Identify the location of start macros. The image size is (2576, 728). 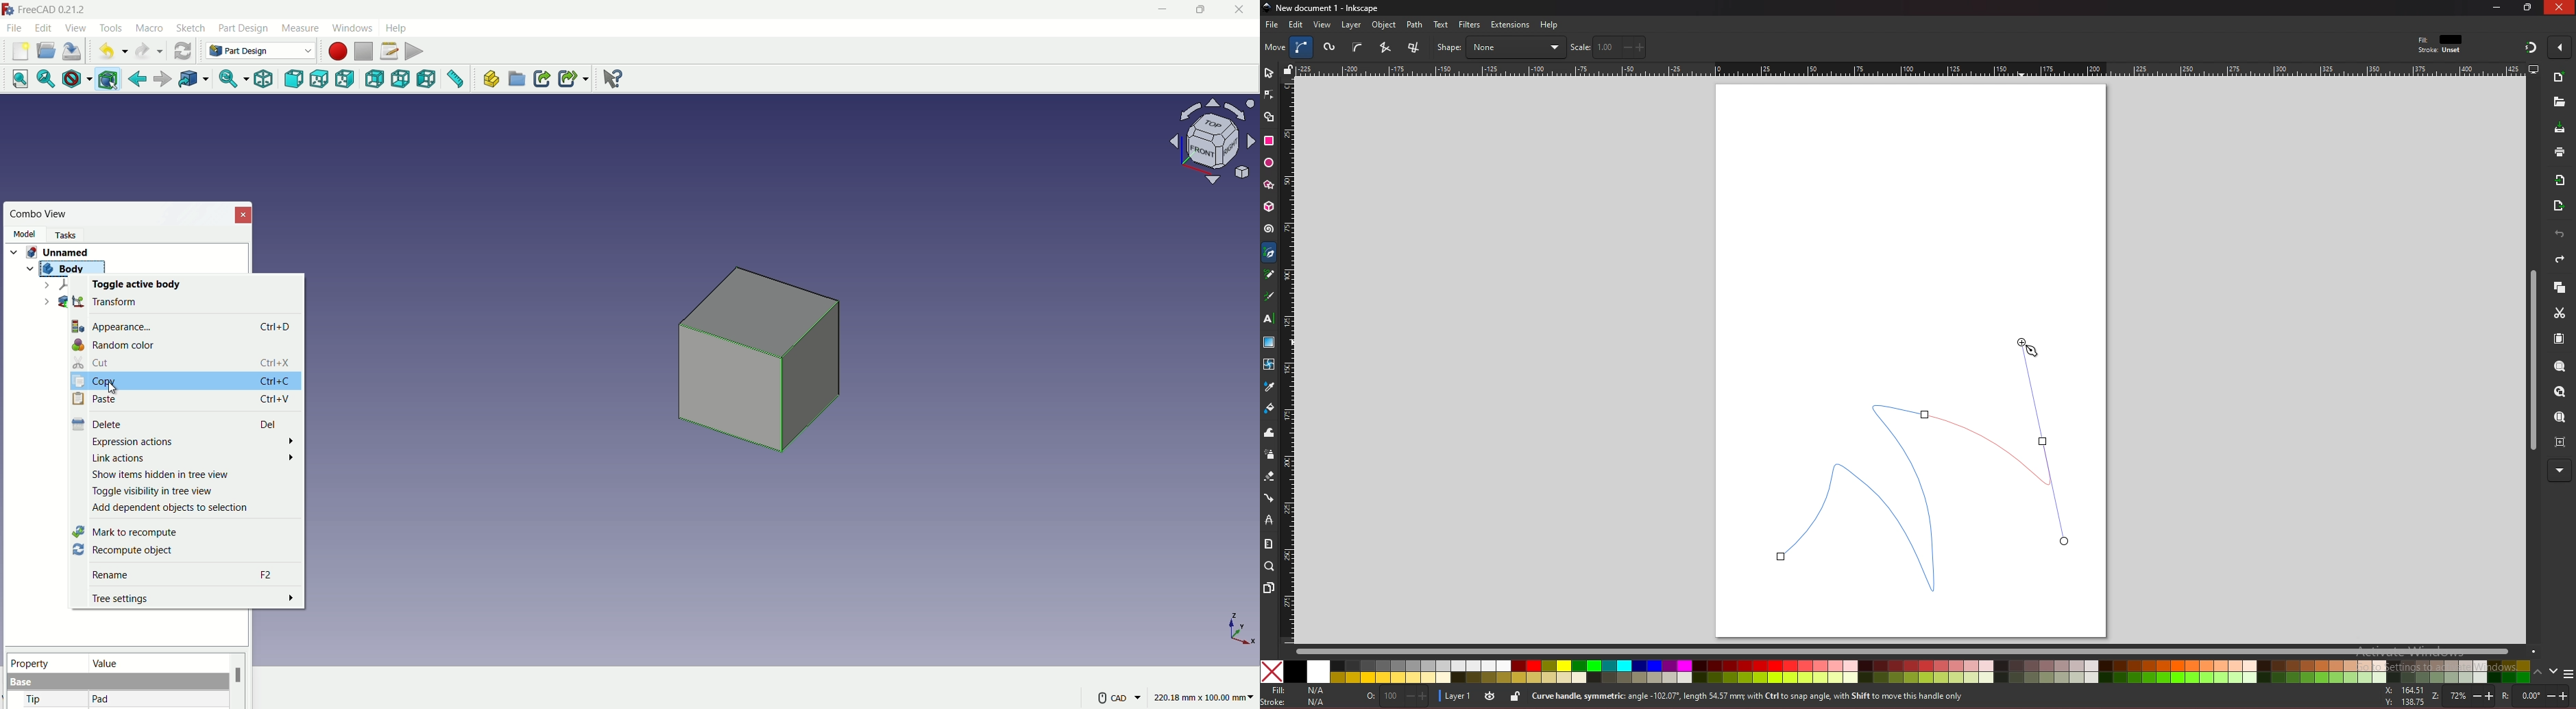
(337, 51).